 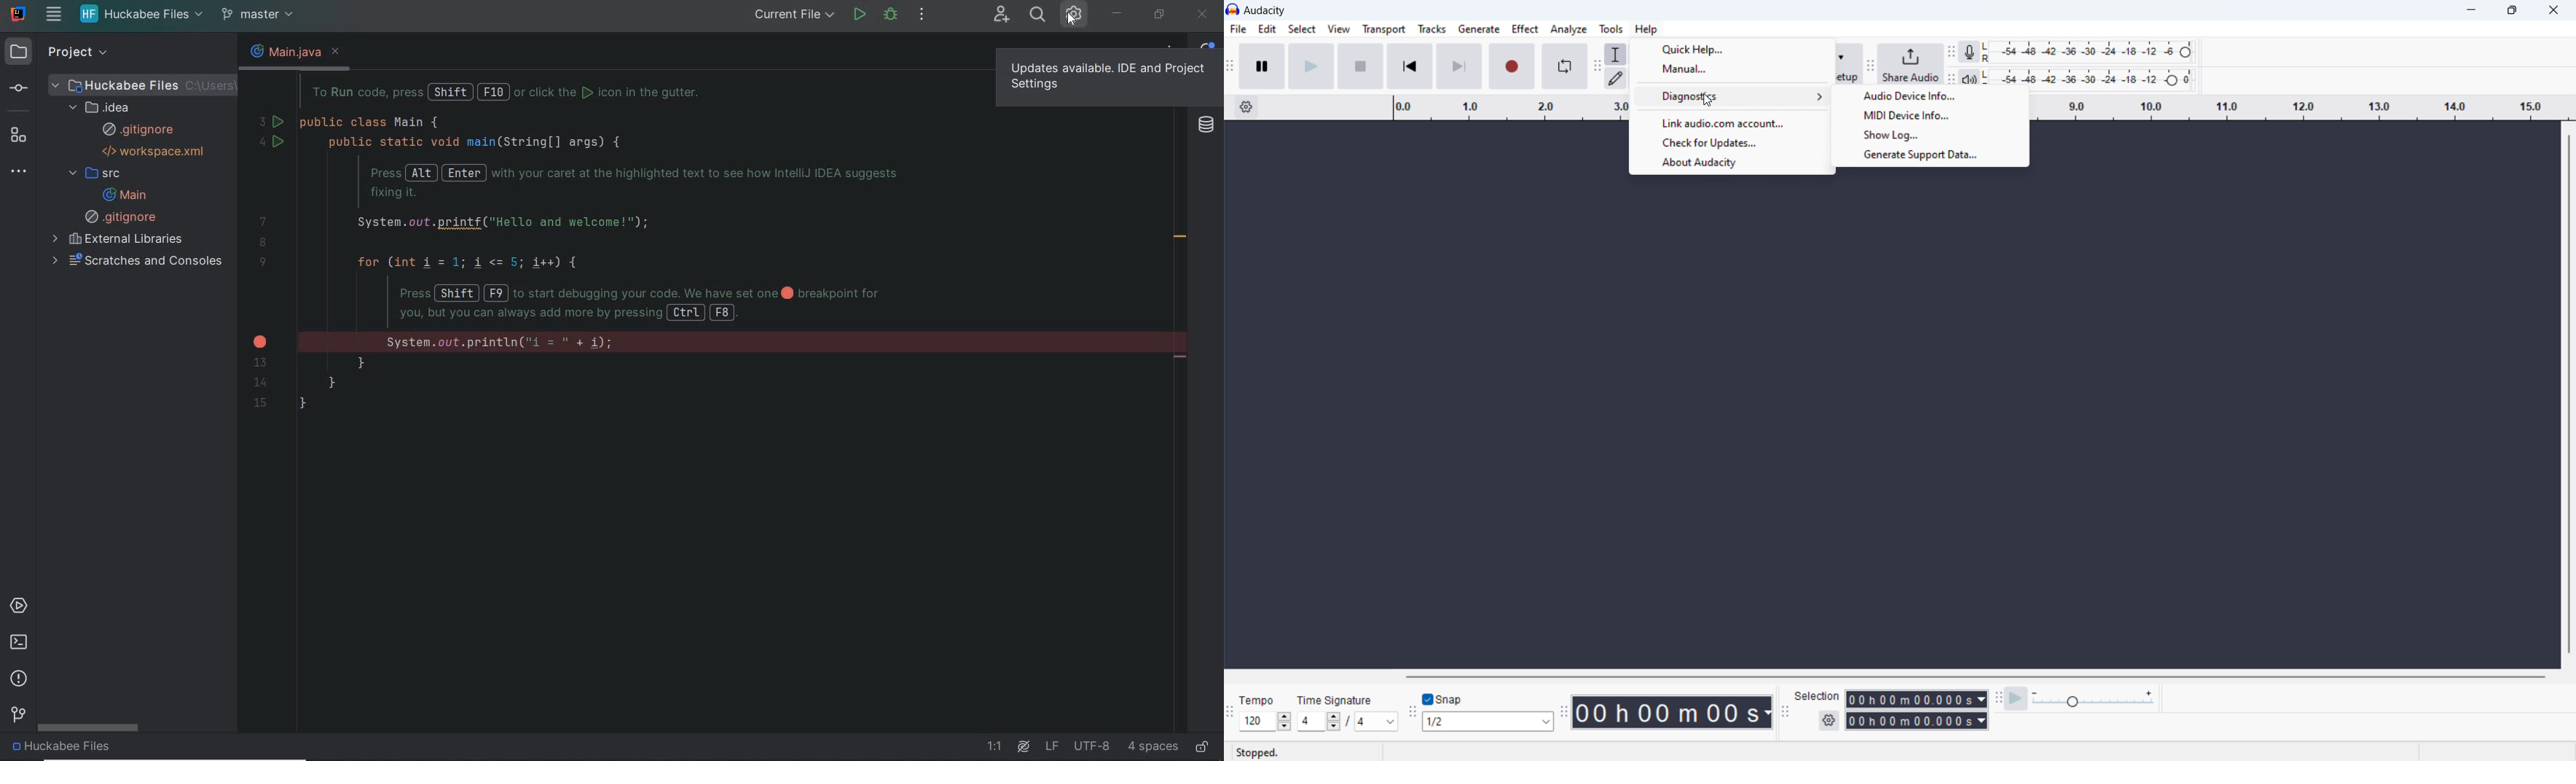 I want to click on line separator, so click(x=1051, y=746).